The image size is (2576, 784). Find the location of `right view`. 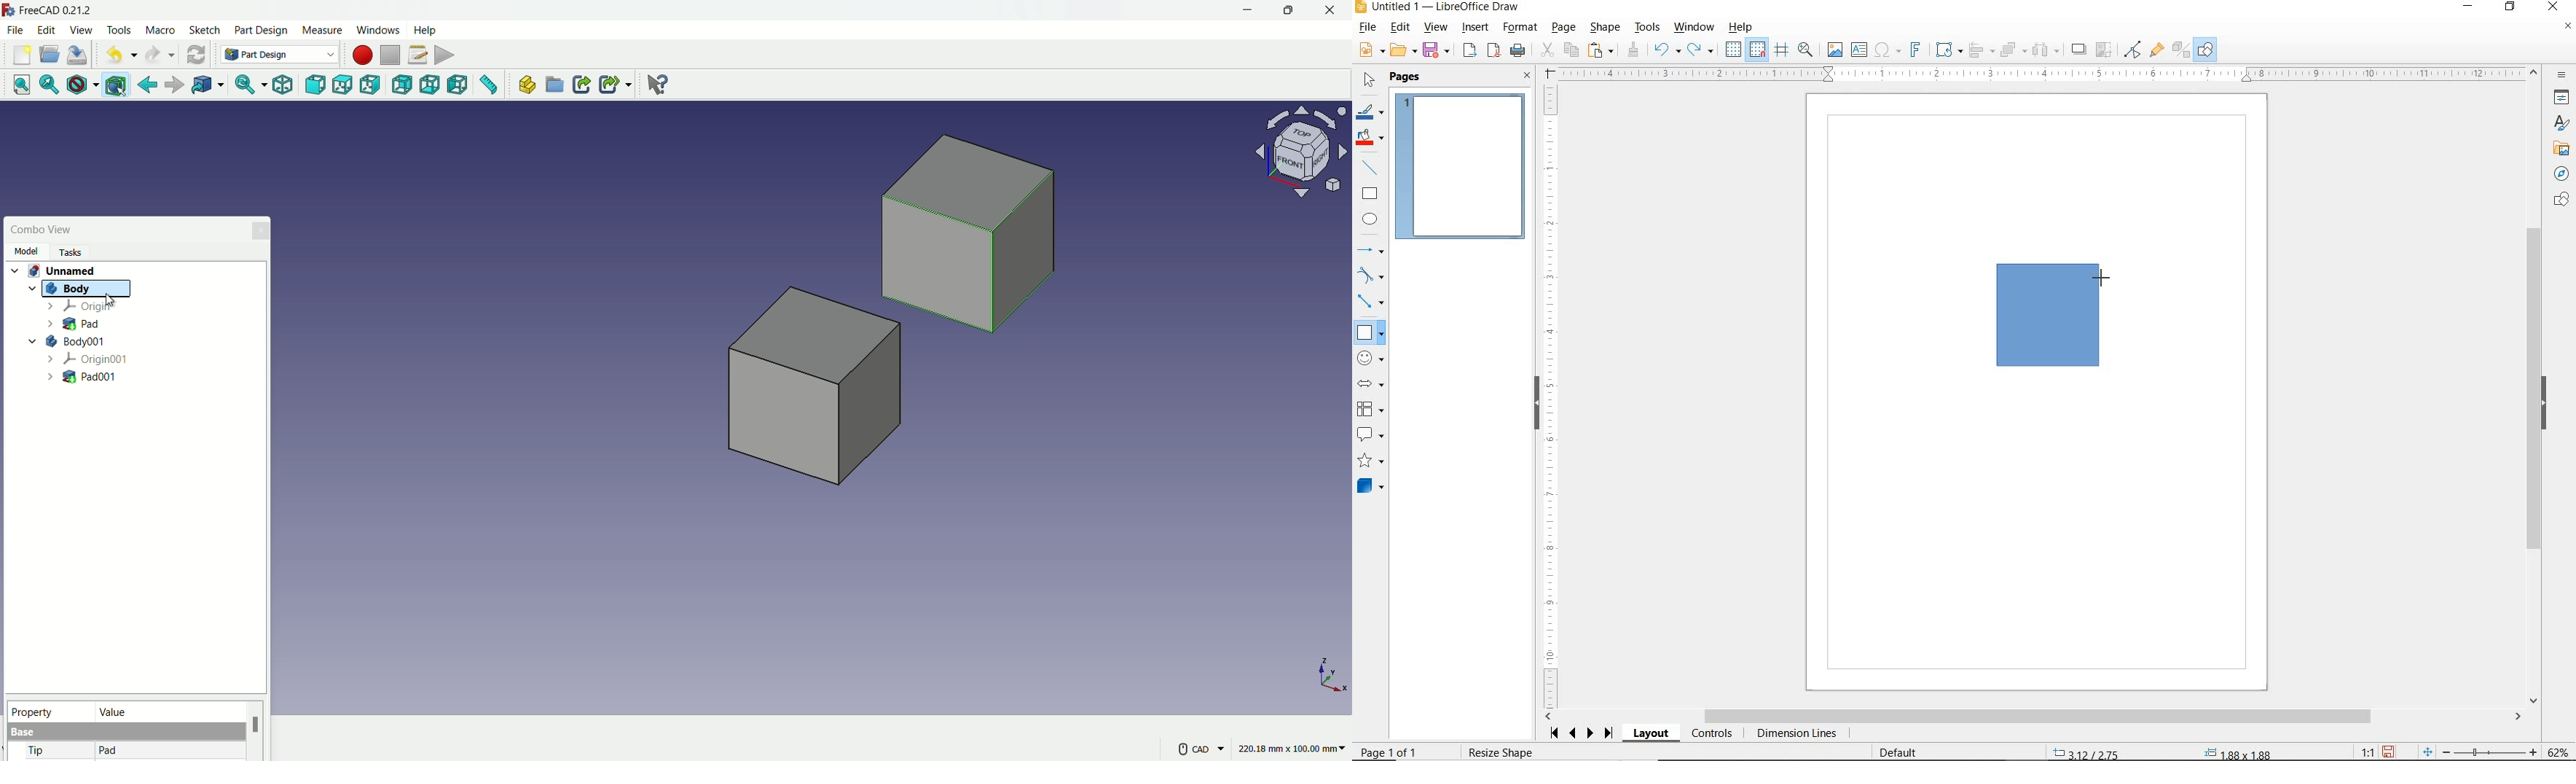

right view is located at coordinates (372, 87).